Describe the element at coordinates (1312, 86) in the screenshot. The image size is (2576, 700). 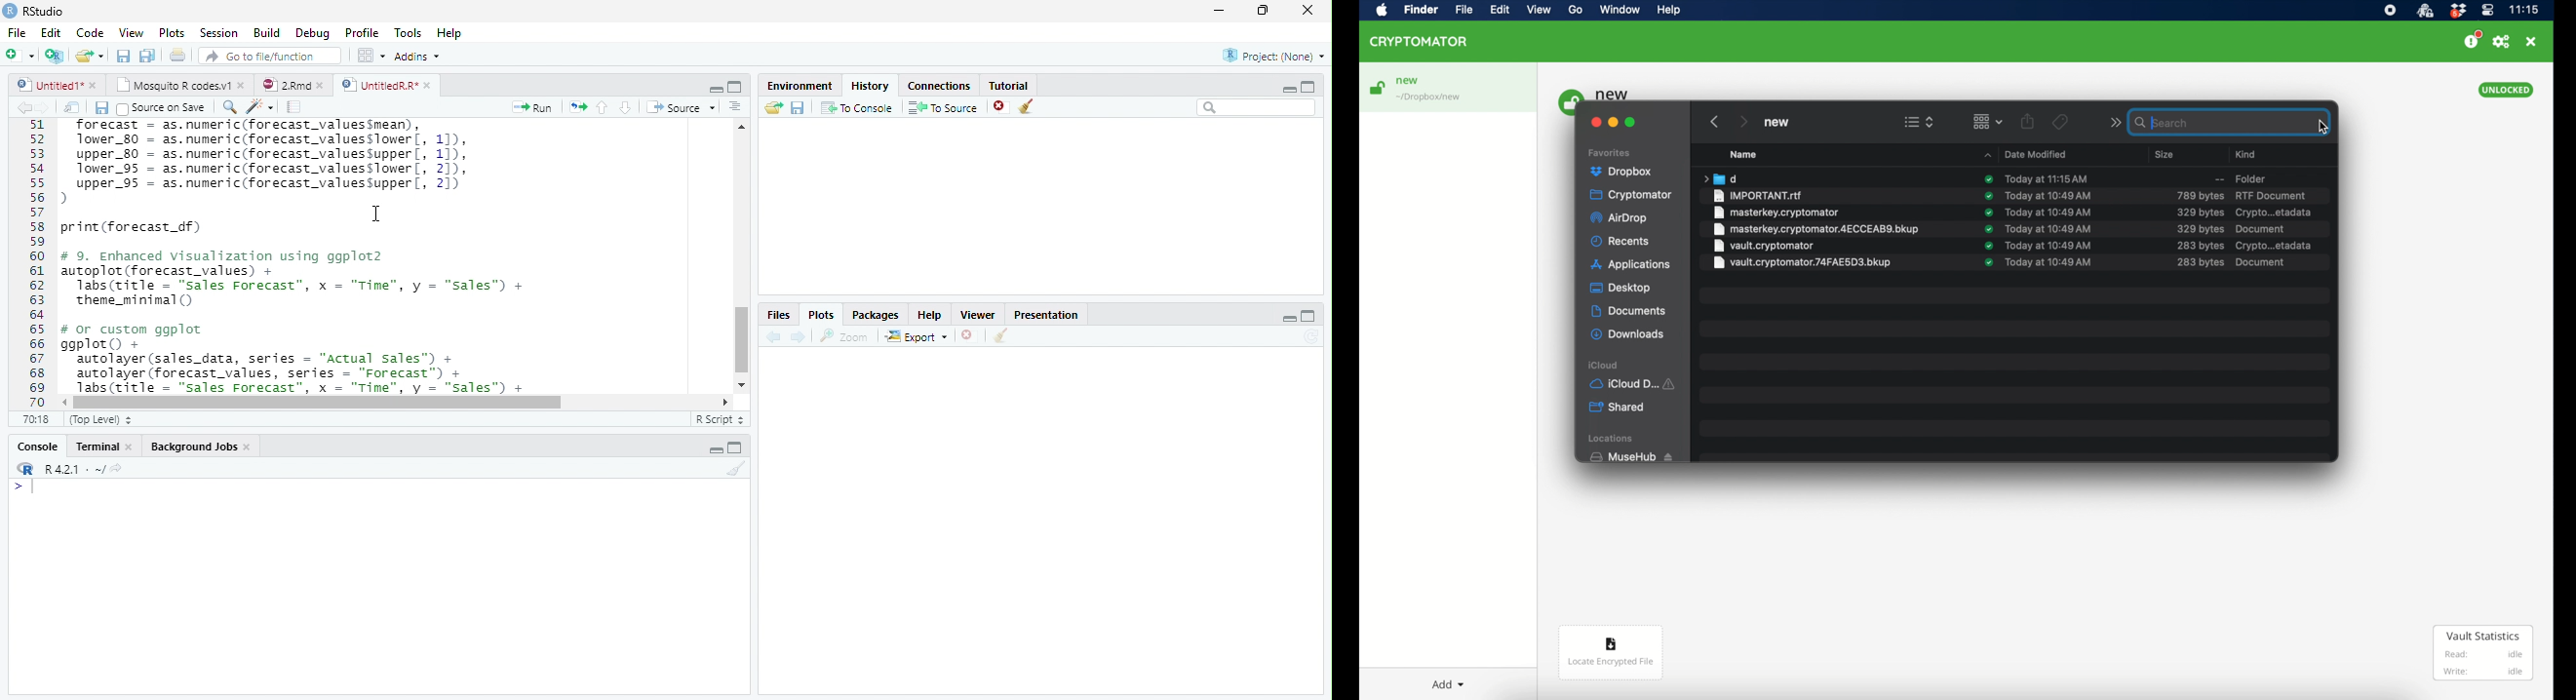
I see `Maximize` at that location.